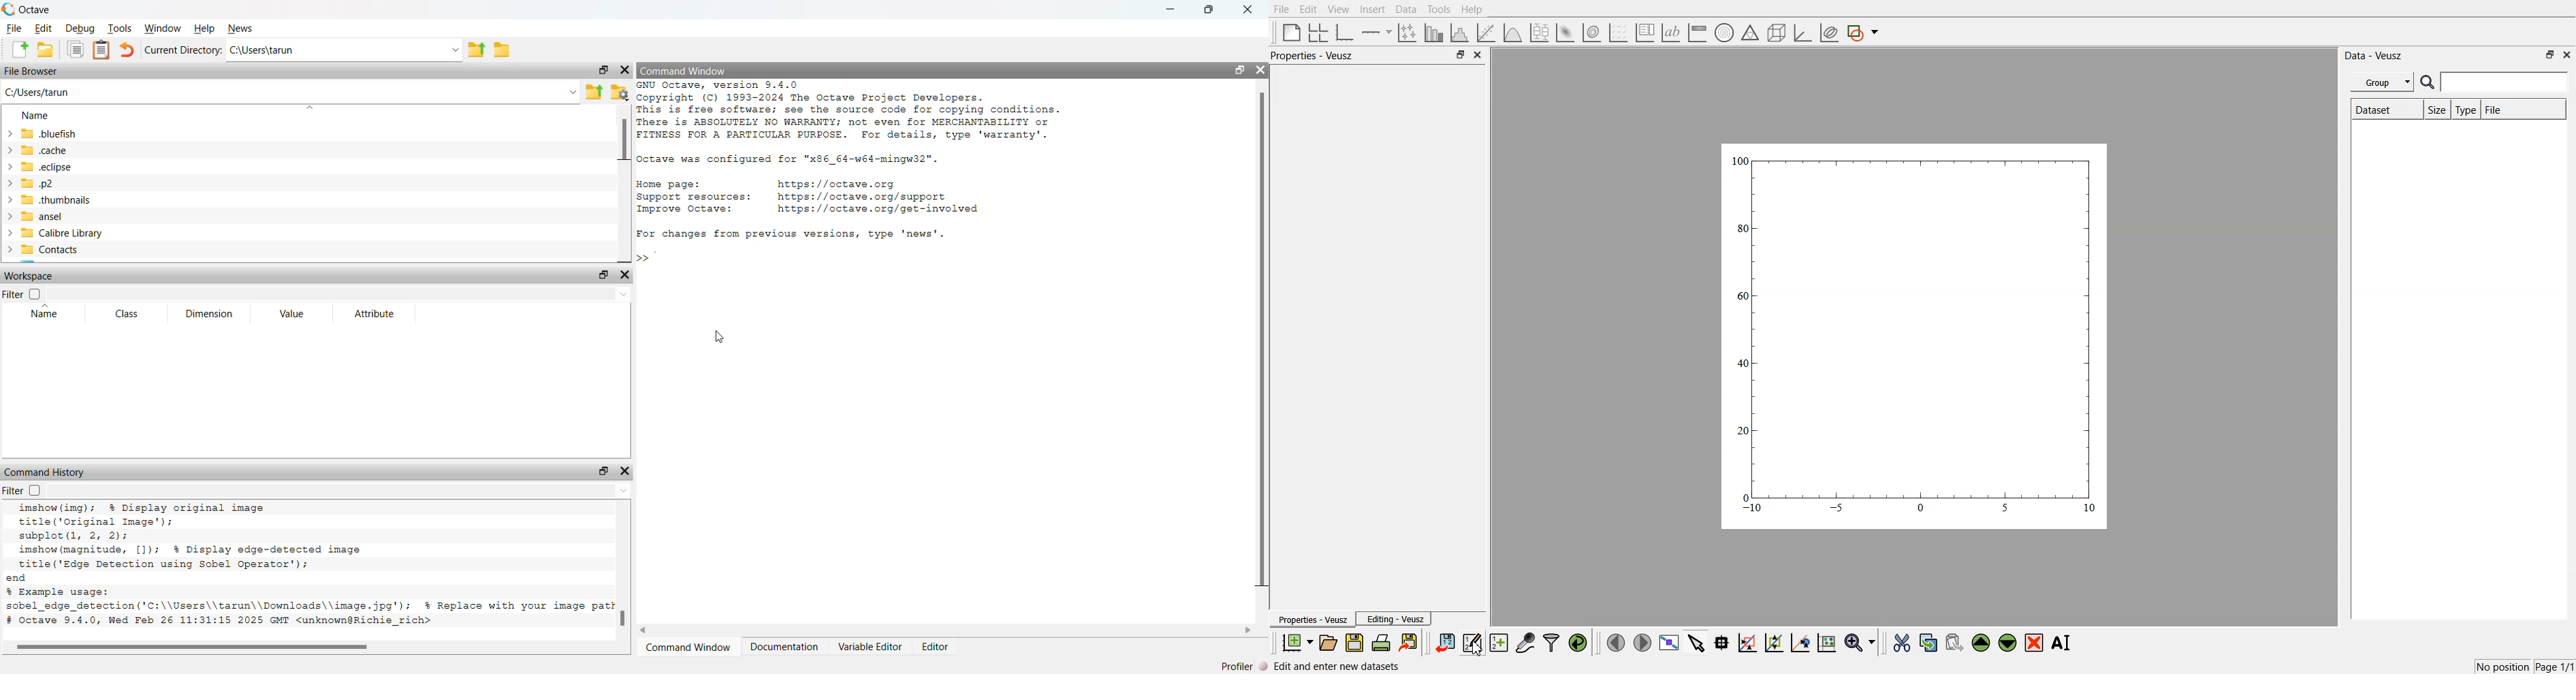 Image resolution: width=2576 pixels, height=700 pixels. I want to click on cursor, so click(1478, 652).